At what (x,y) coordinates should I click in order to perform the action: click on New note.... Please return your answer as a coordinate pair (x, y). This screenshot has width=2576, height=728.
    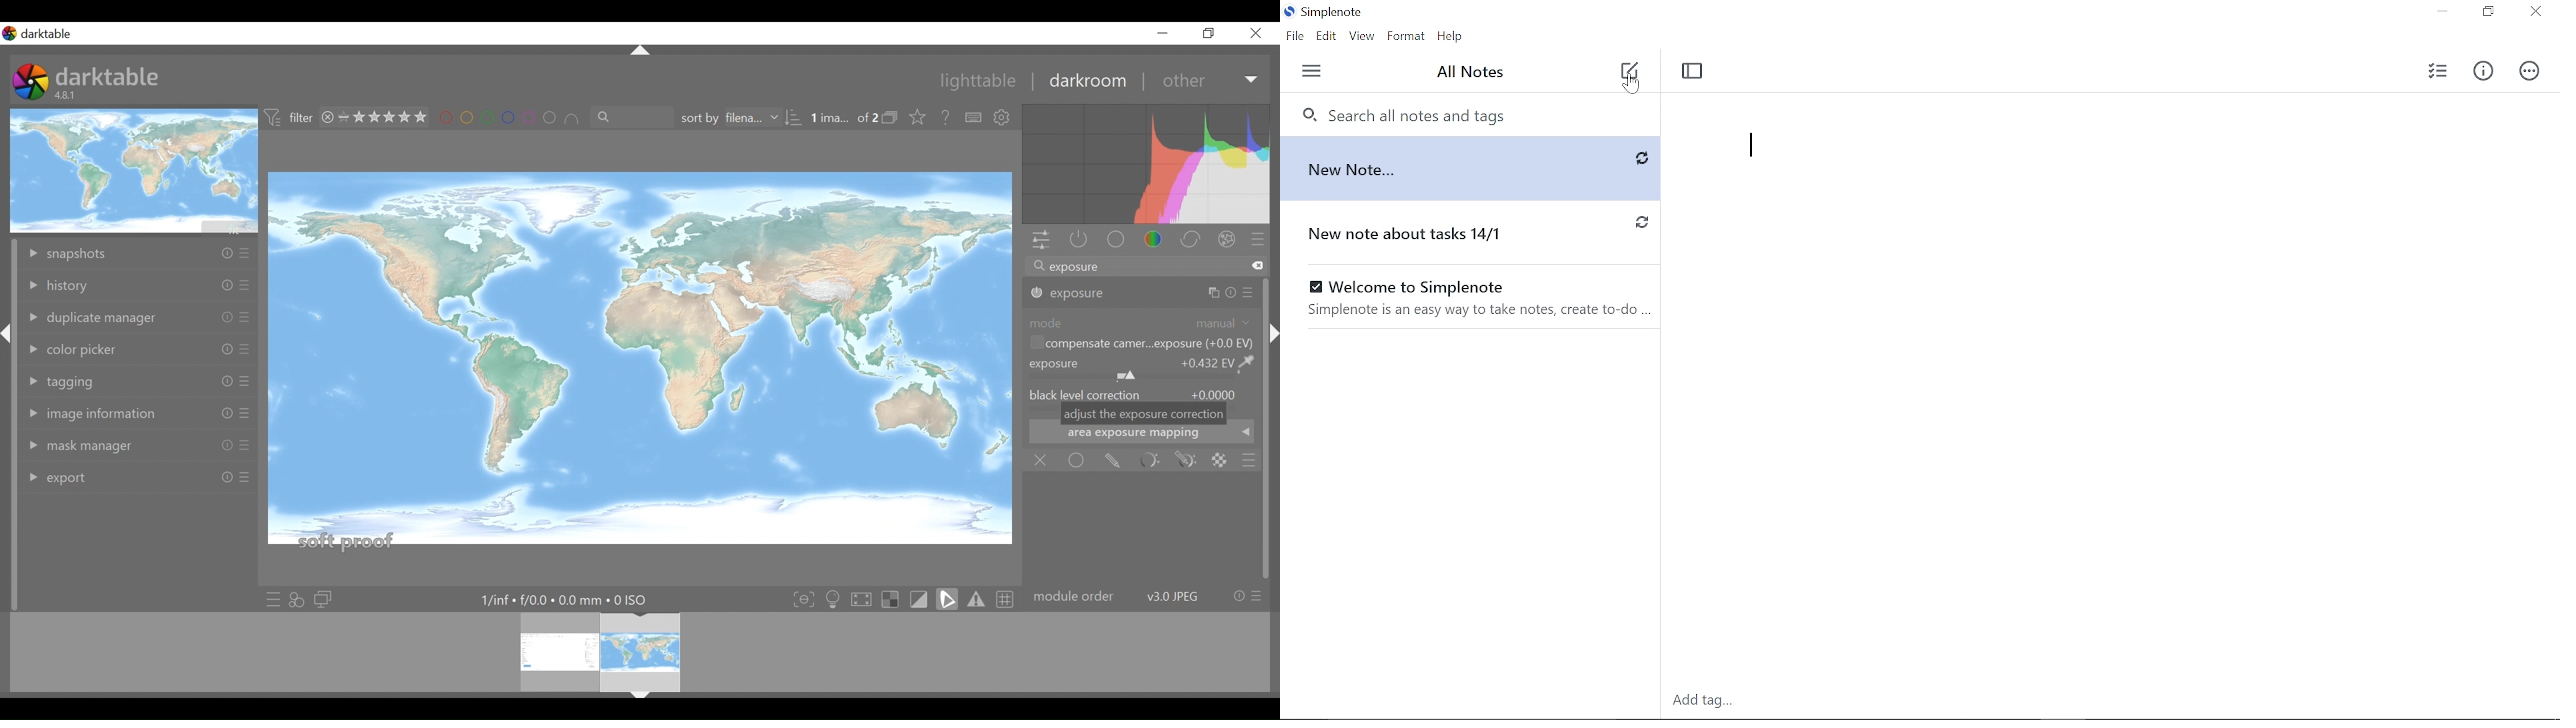
    Looking at the image, I should click on (1435, 168).